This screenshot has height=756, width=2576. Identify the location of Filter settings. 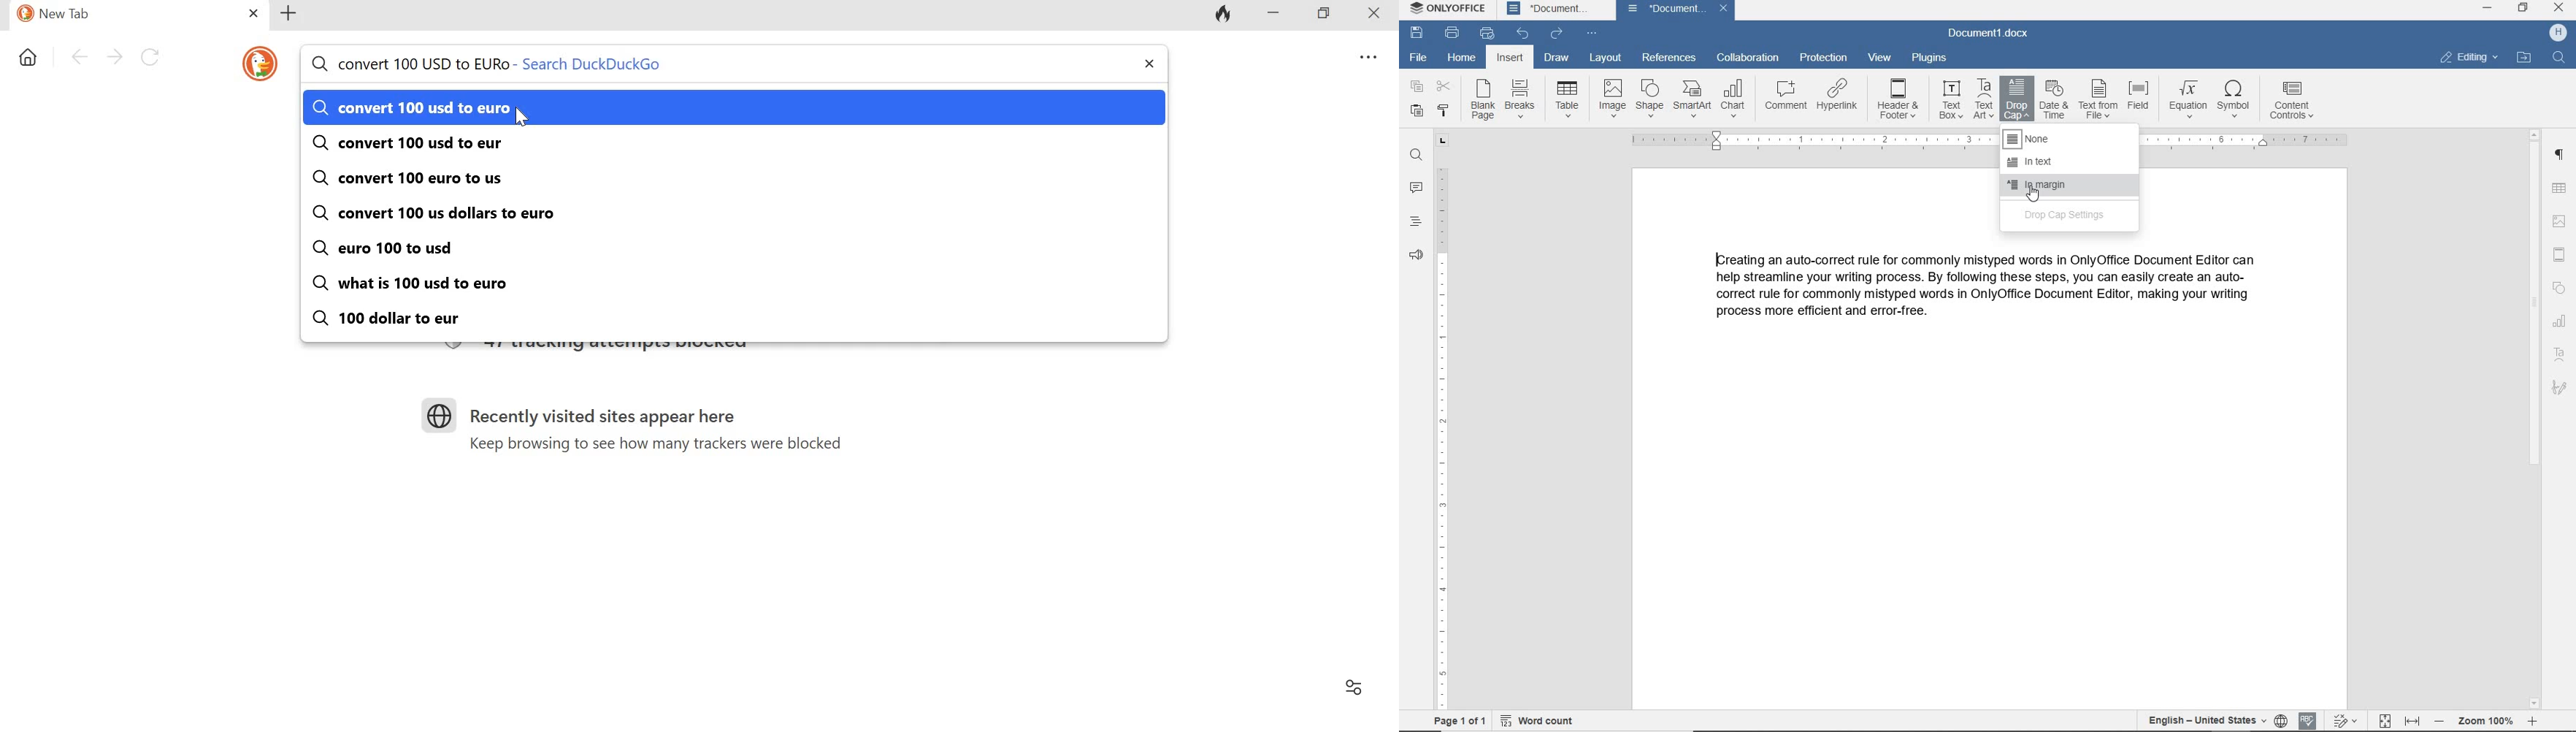
(1352, 685).